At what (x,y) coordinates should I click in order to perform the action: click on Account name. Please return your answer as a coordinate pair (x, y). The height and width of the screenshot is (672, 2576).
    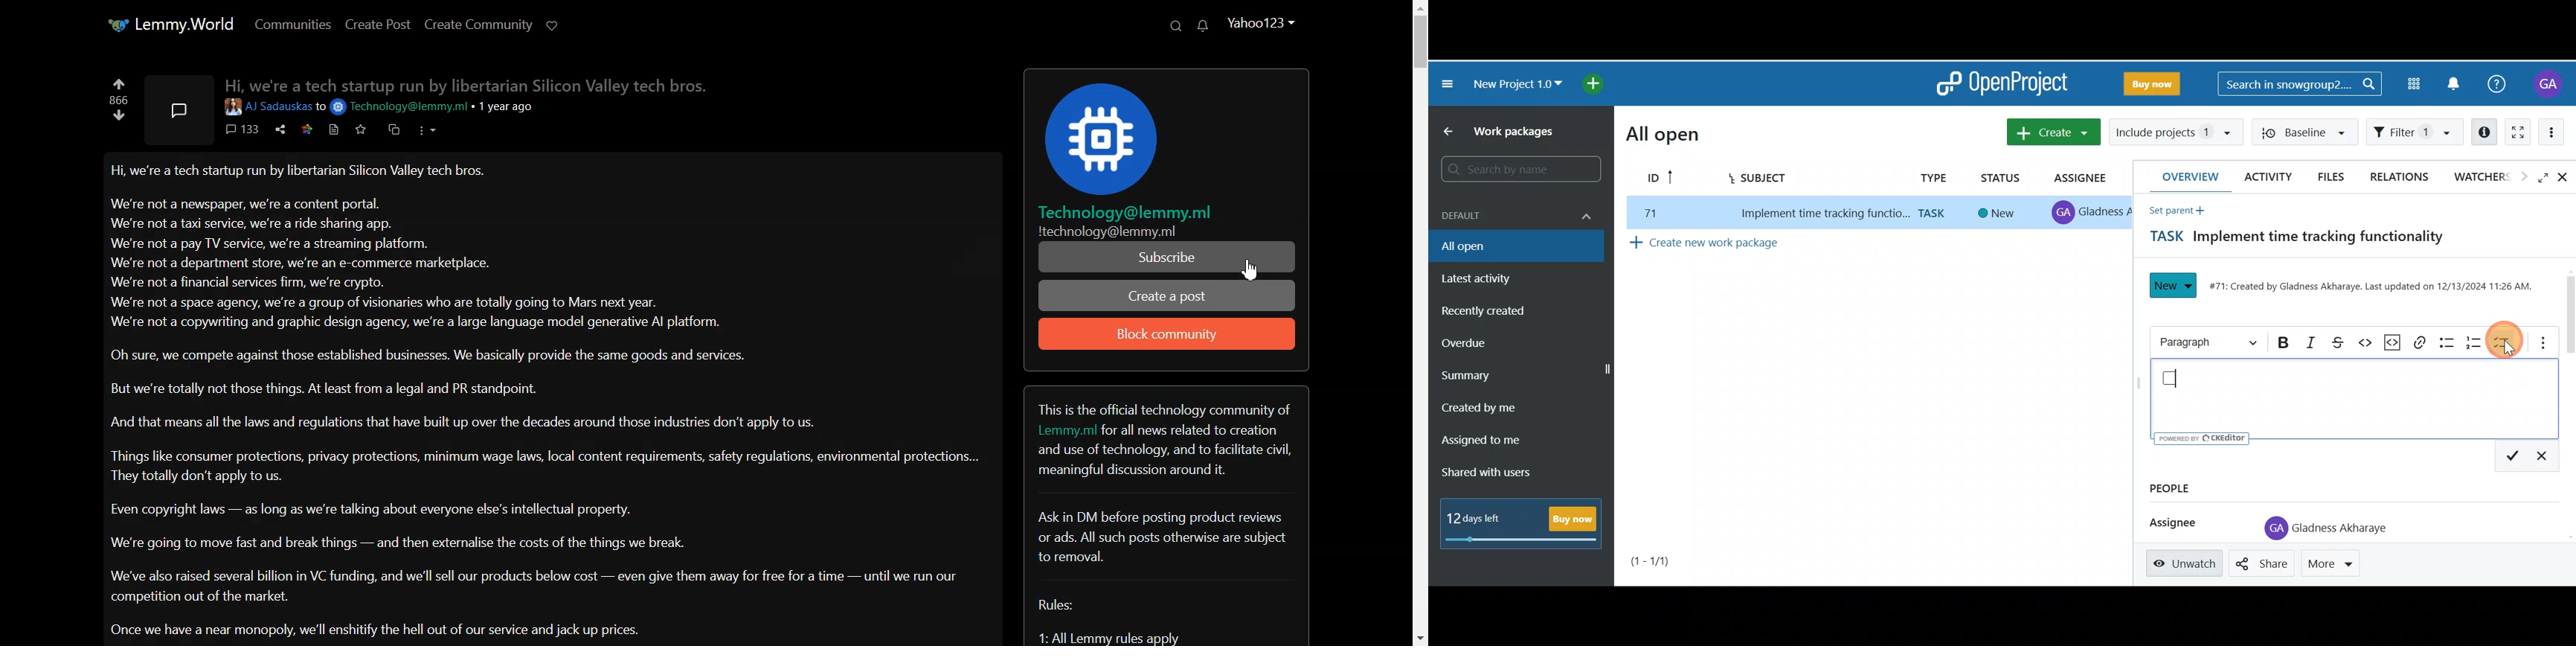
    Looking at the image, I should click on (2544, 85).